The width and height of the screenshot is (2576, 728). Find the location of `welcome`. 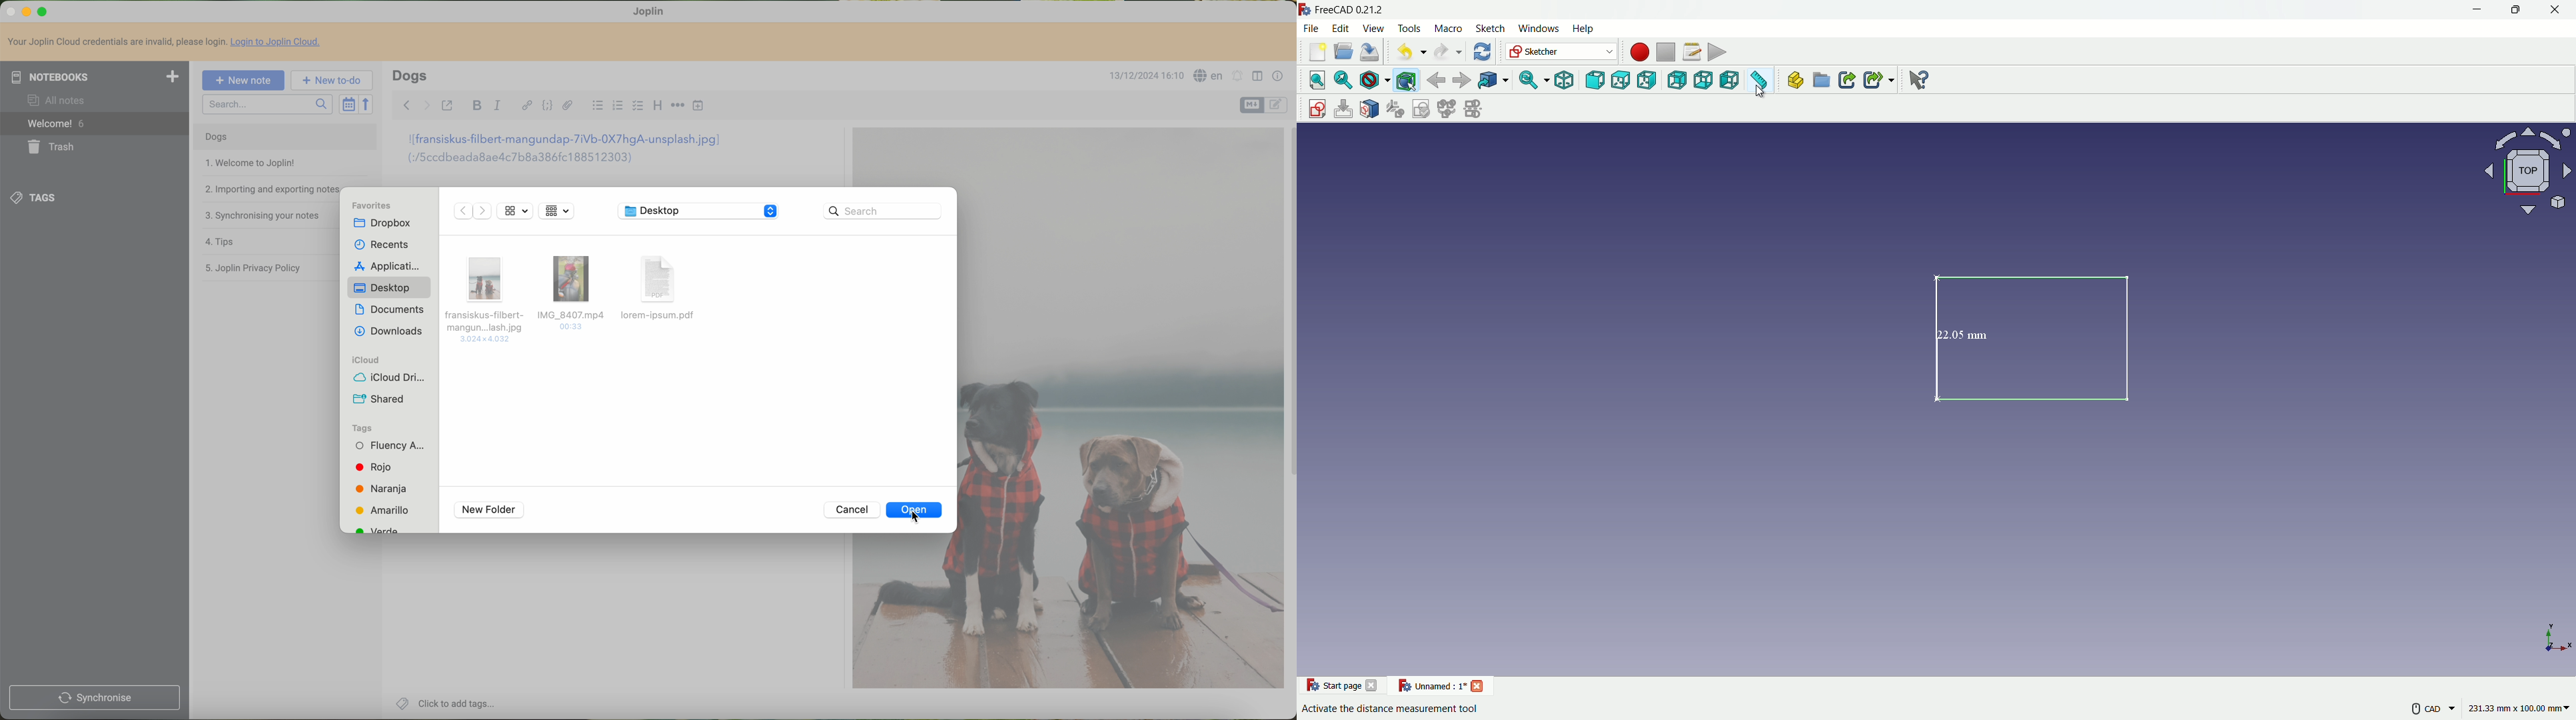

welcome is located at coordinates (95, 125).